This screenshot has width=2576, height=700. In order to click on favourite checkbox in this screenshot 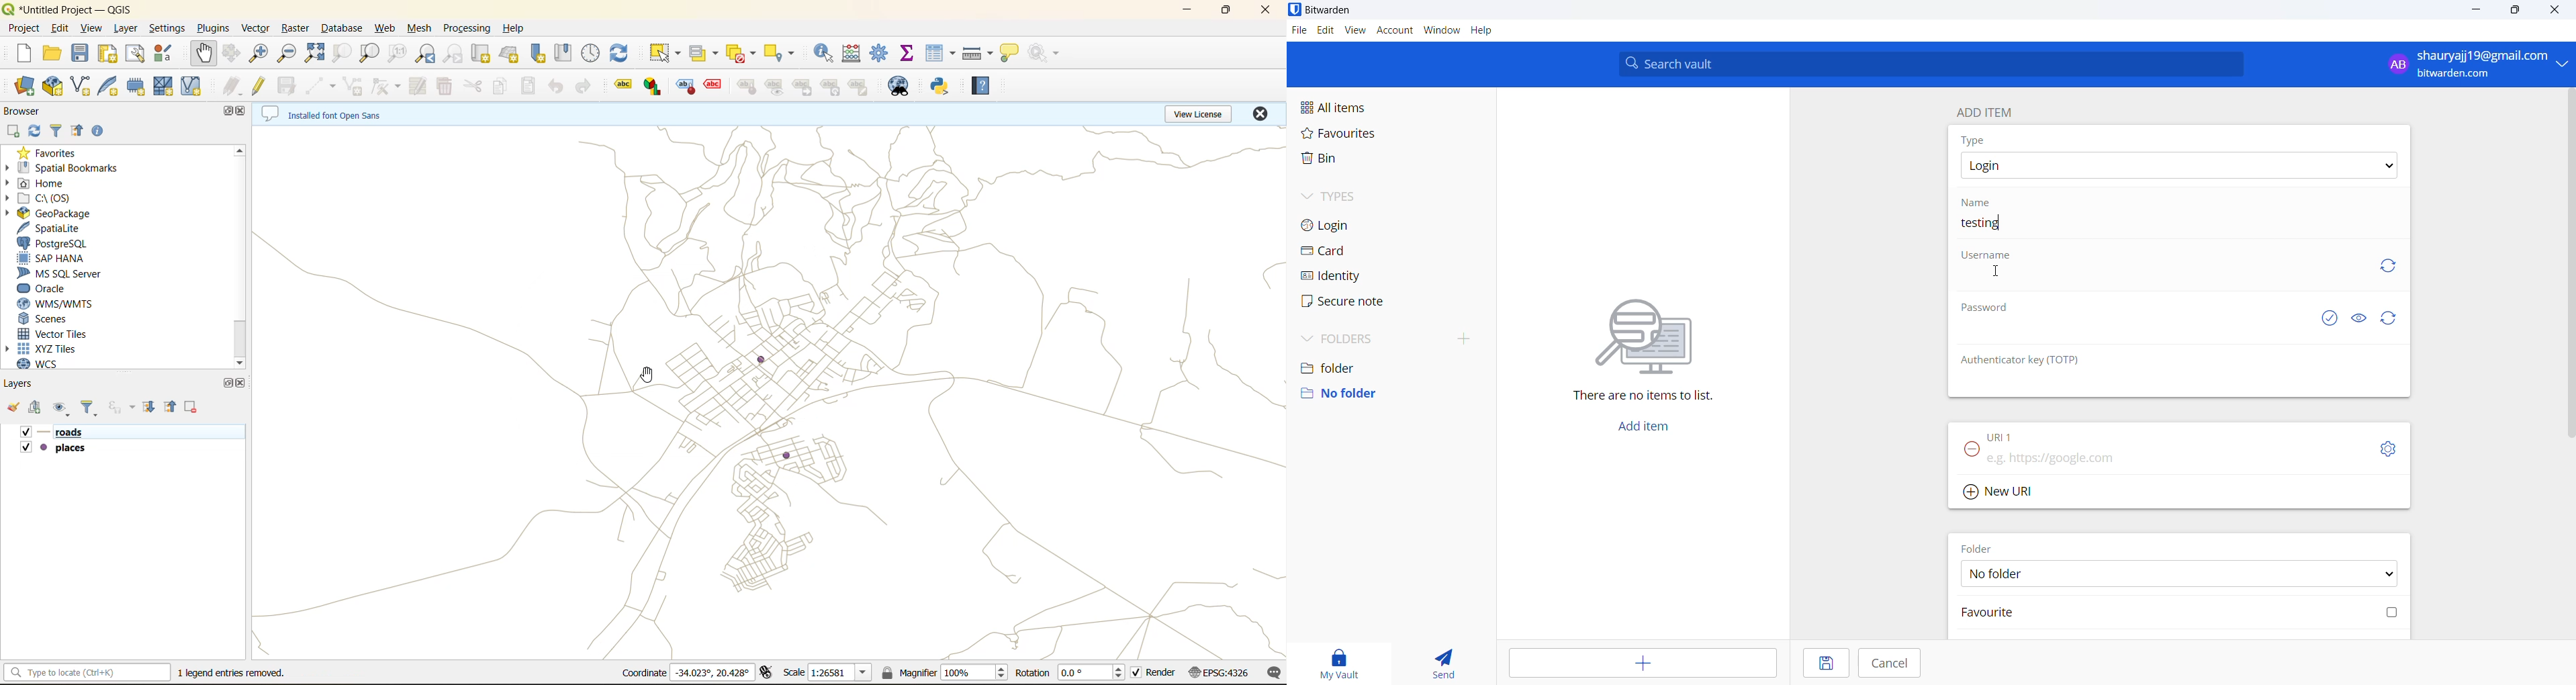, I will do `click(2182, 612)`.